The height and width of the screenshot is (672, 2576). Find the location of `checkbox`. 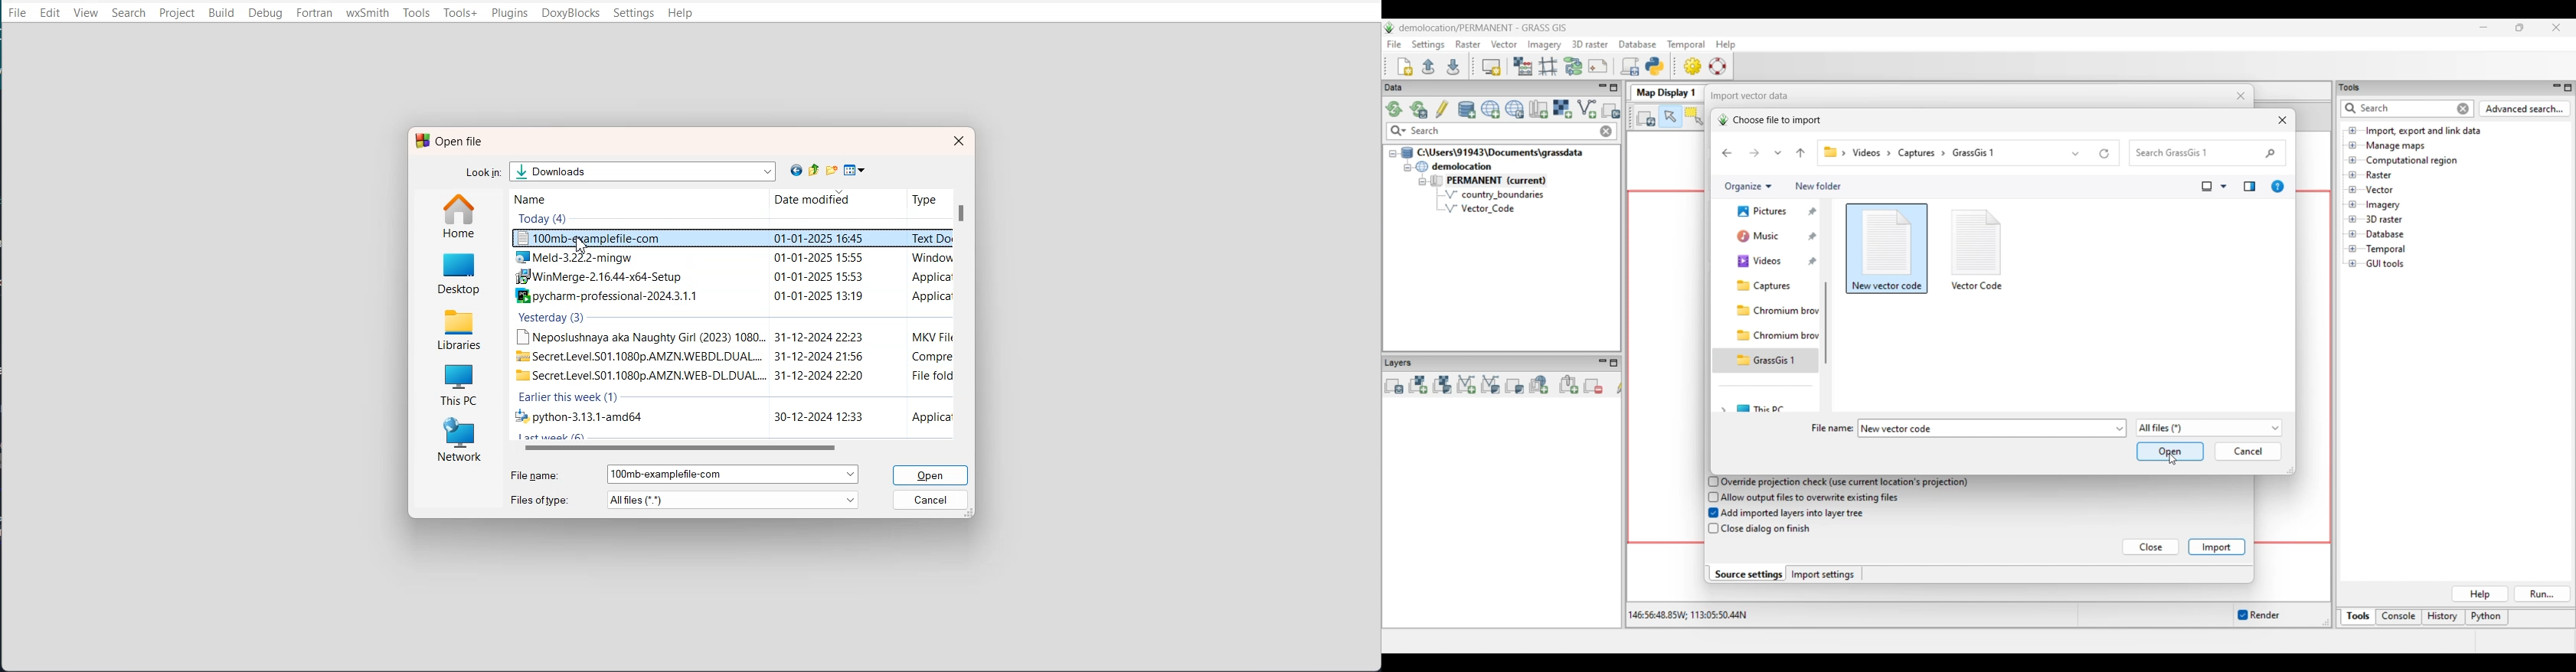

checkbox is located at coordinates (1712, 529).